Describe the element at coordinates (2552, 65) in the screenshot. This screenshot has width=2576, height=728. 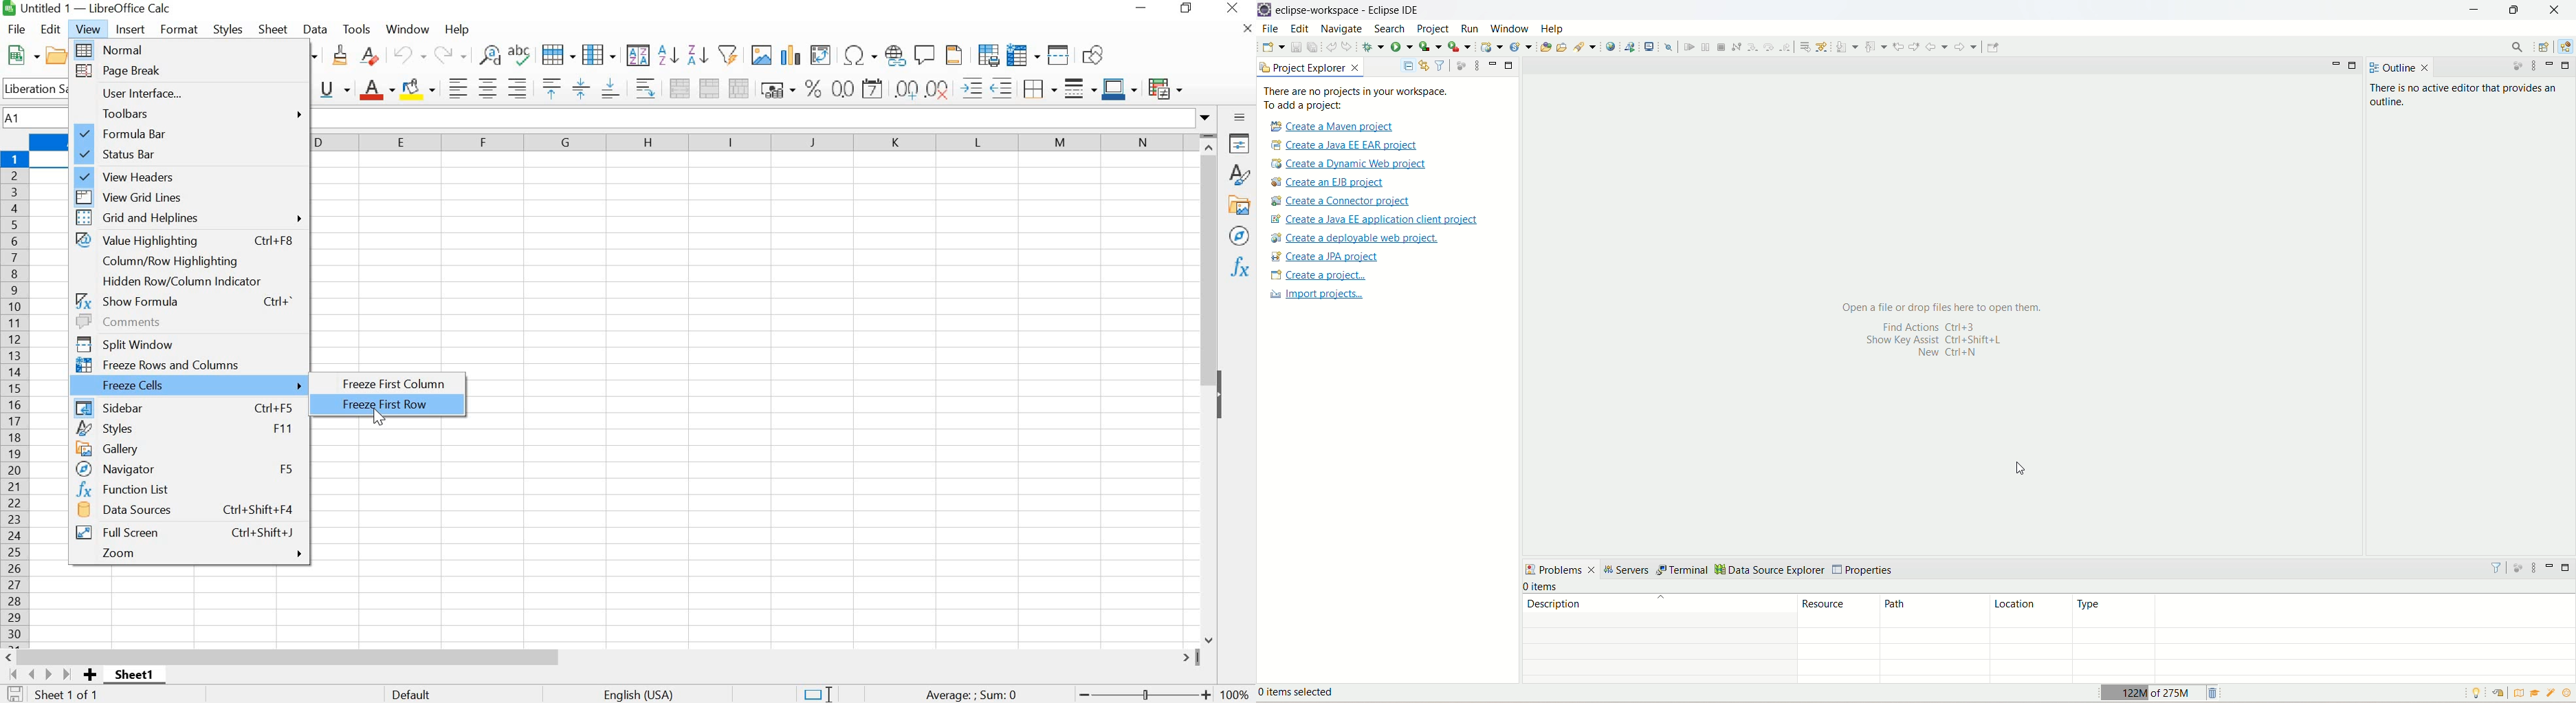
I see `minimize` at that location.